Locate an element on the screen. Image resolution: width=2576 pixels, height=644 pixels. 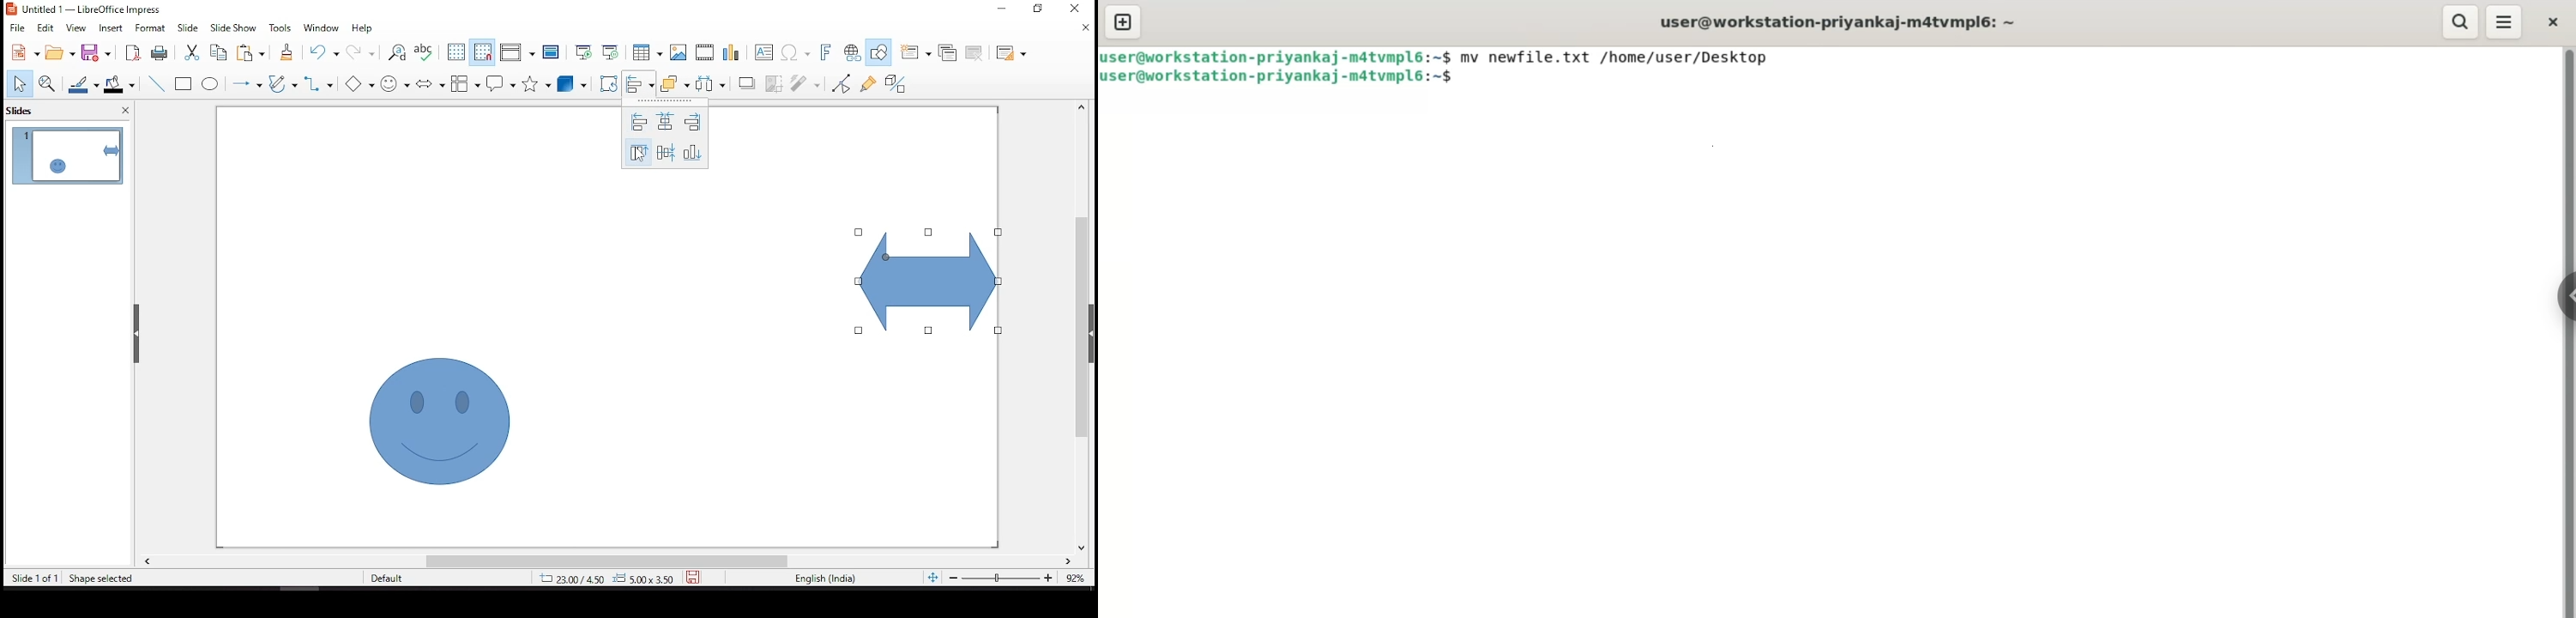
save is located at coordinates (693, 575).